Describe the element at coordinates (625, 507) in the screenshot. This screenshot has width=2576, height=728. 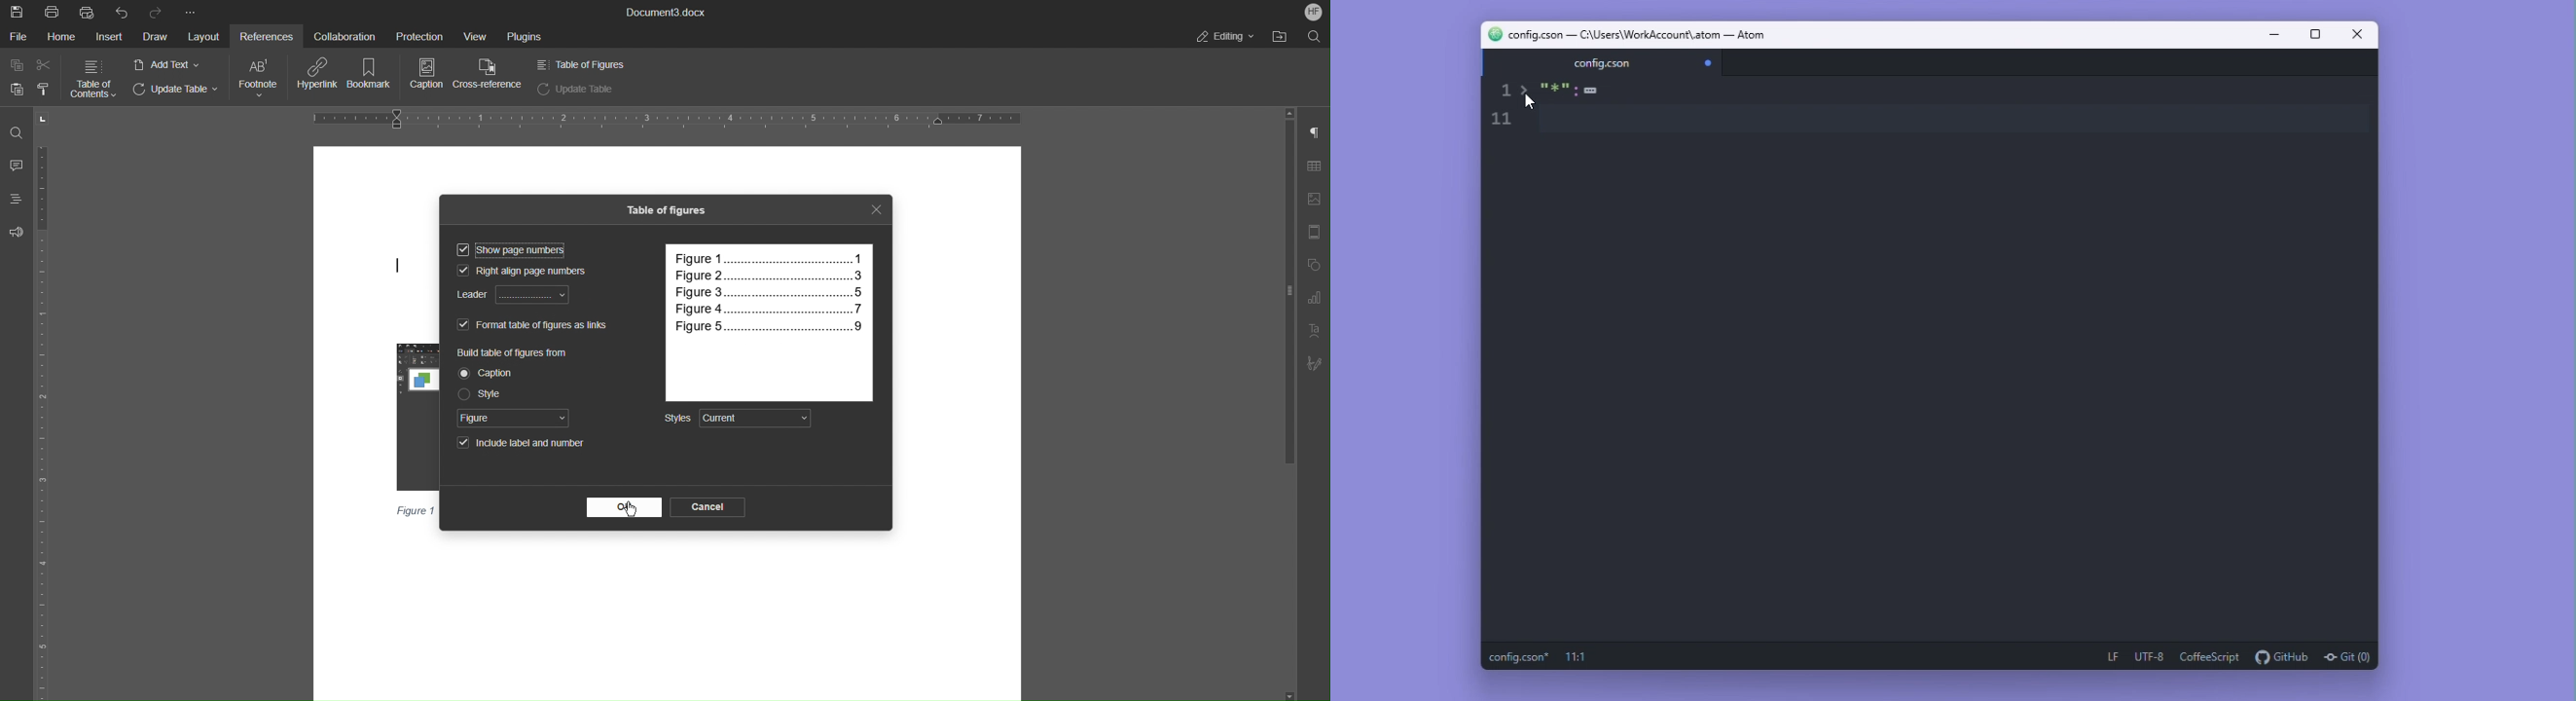
I see `OK` at that location.